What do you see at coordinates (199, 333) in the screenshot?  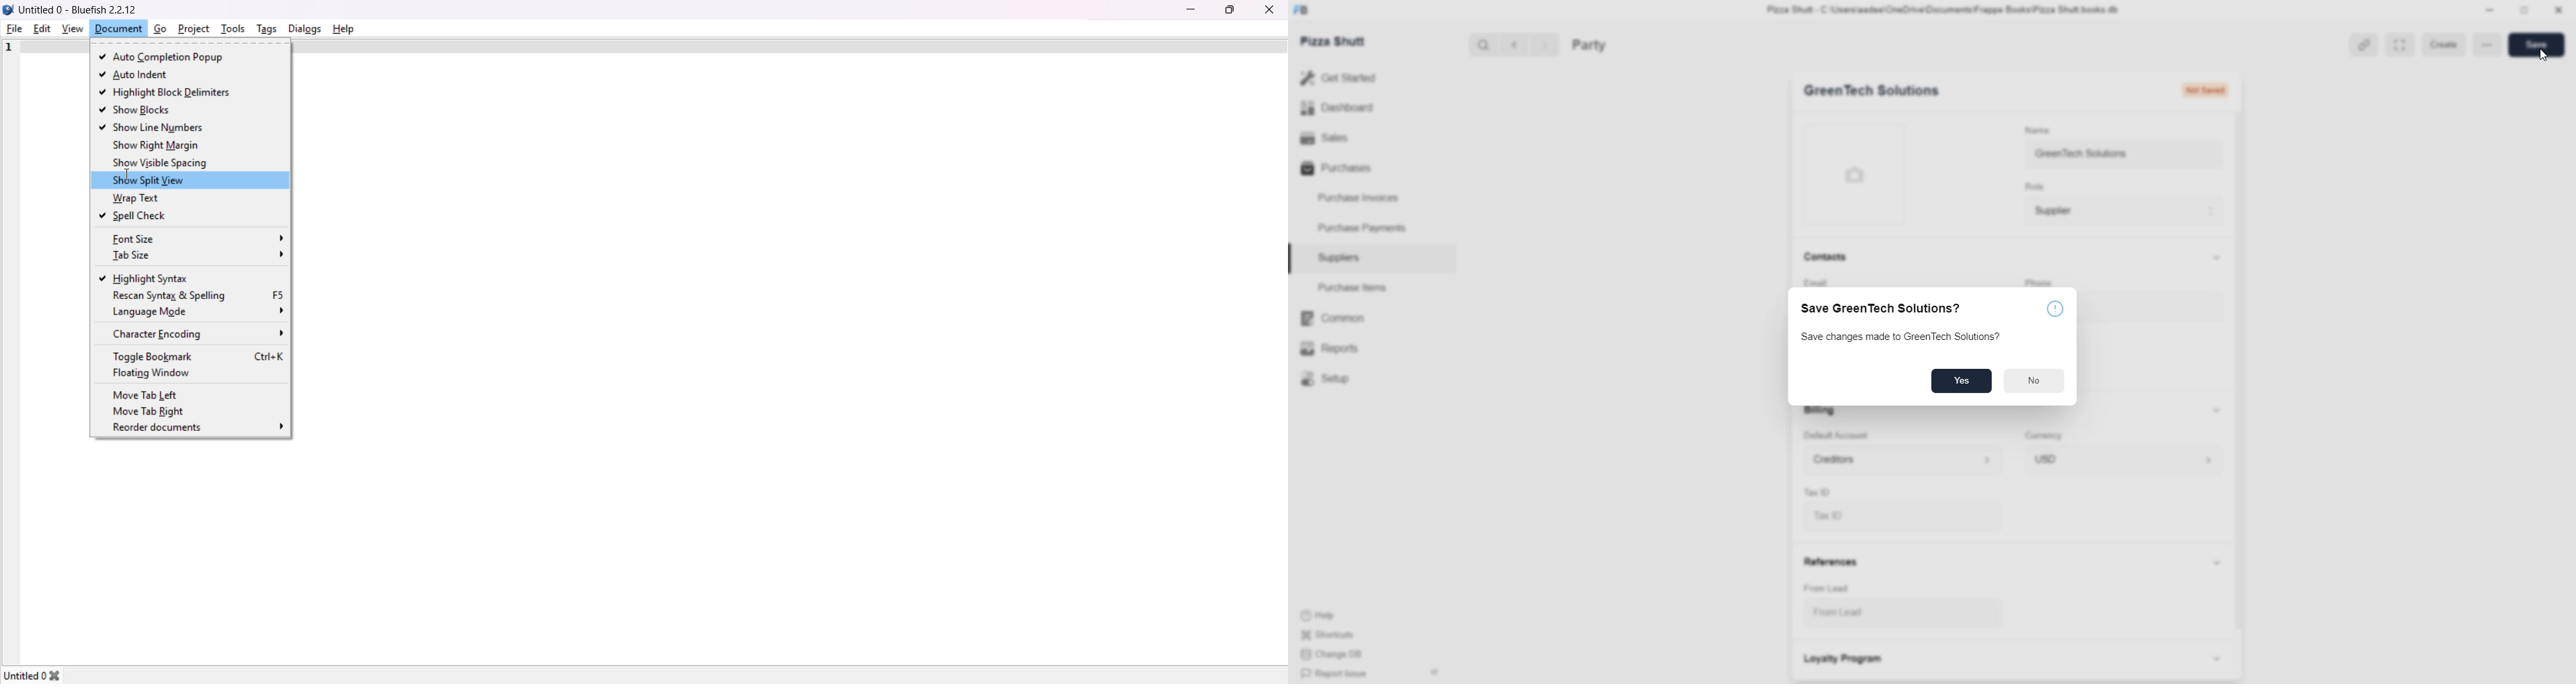 I see `character encoding` at bounding box center [199, 333].